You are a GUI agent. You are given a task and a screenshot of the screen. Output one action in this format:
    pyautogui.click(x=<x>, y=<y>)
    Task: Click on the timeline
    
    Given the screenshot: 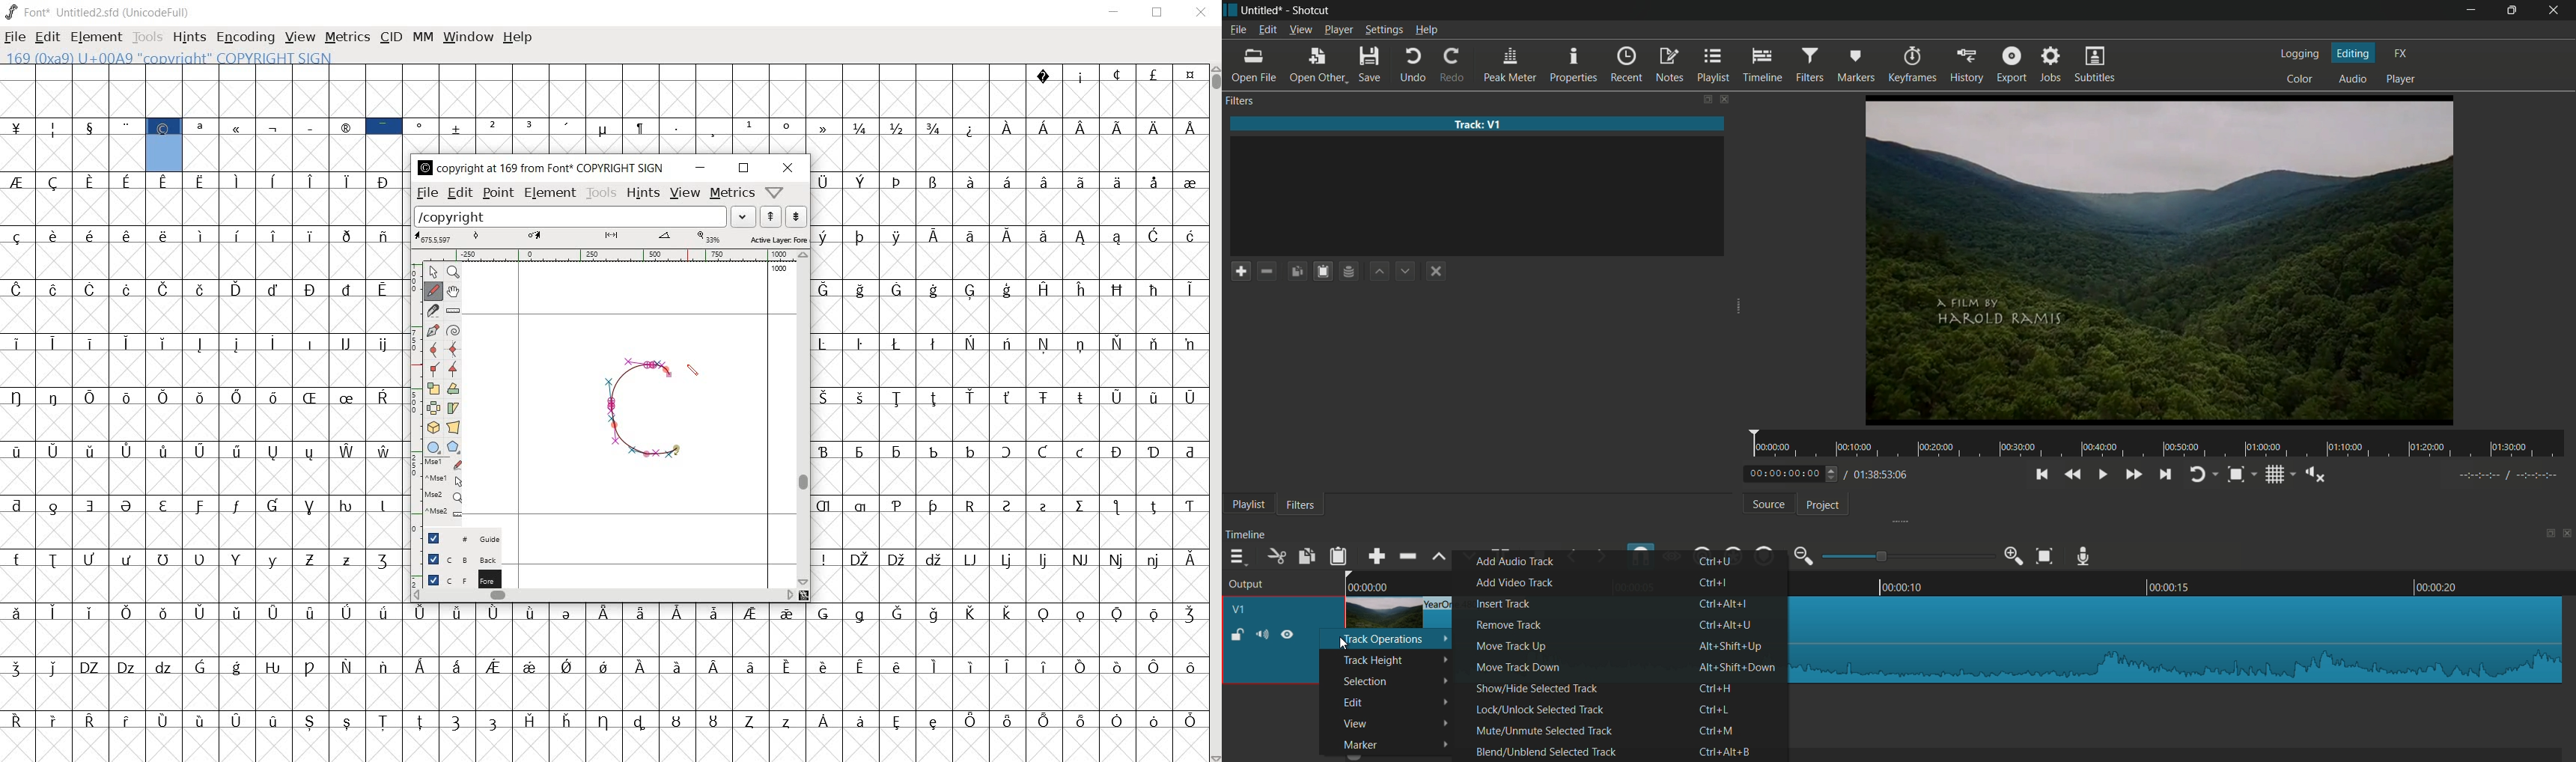 What is the action you would take?
    pyautogui.click(x=1762, y=66)
    